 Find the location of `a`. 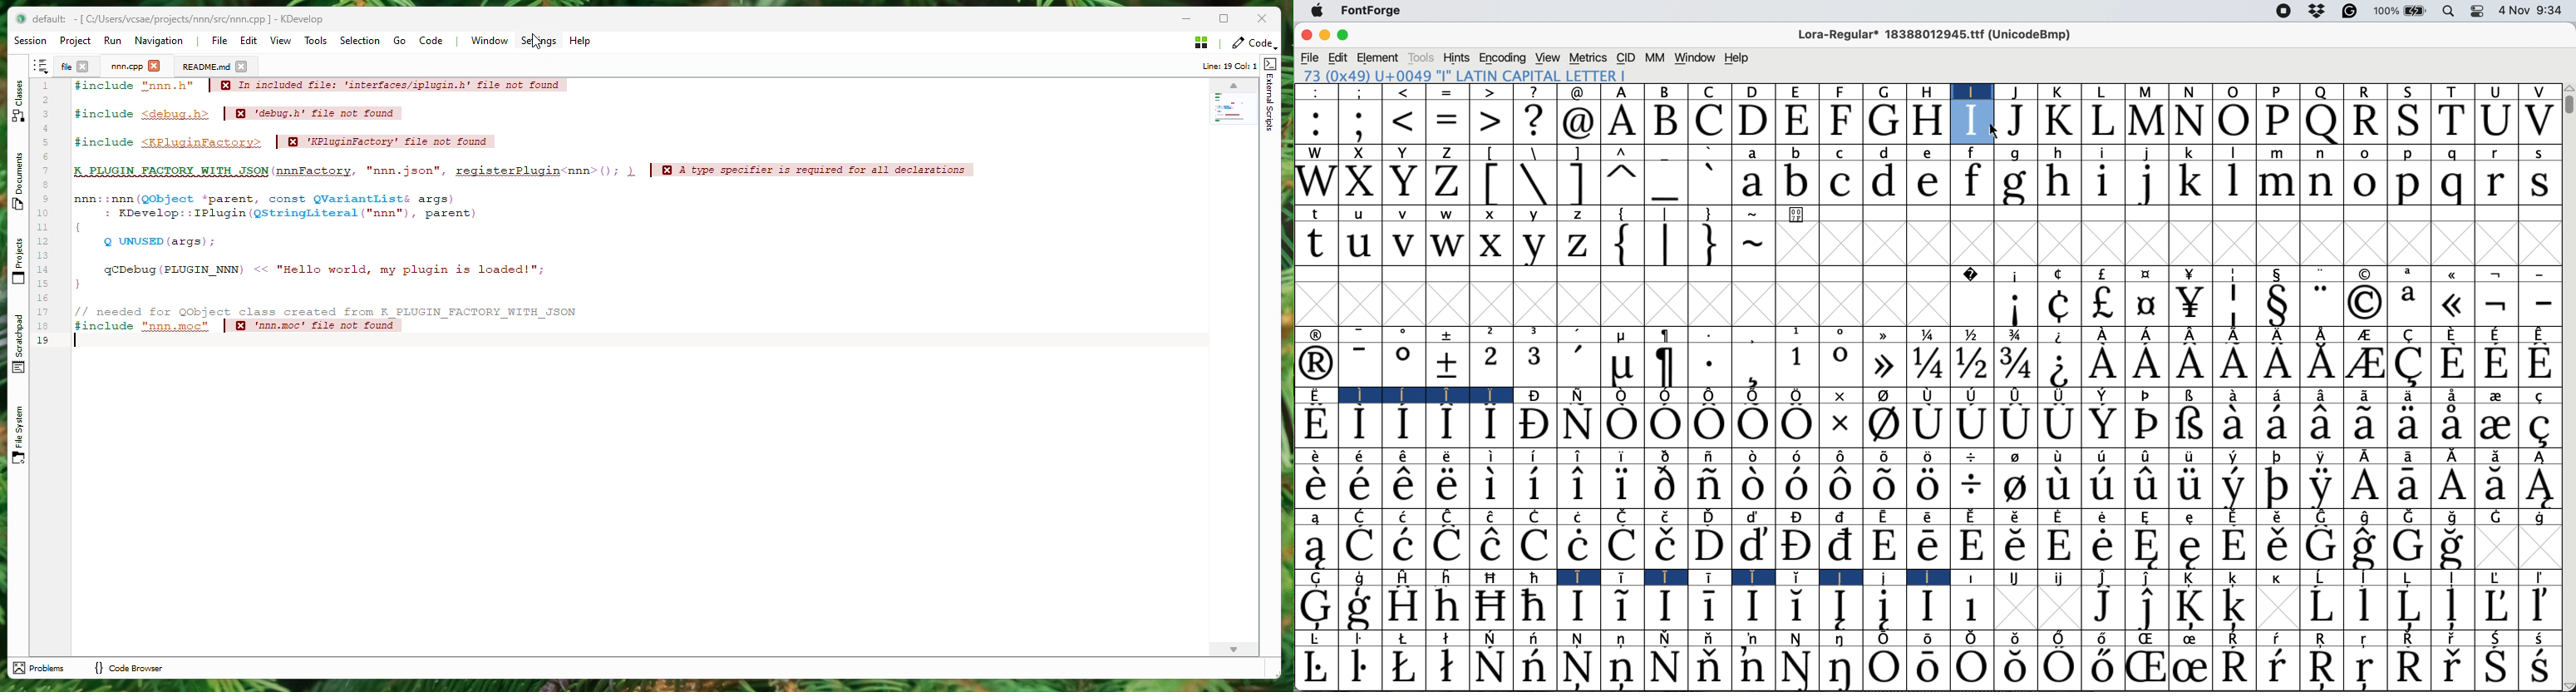

a is located at coordinates (1754, 183).